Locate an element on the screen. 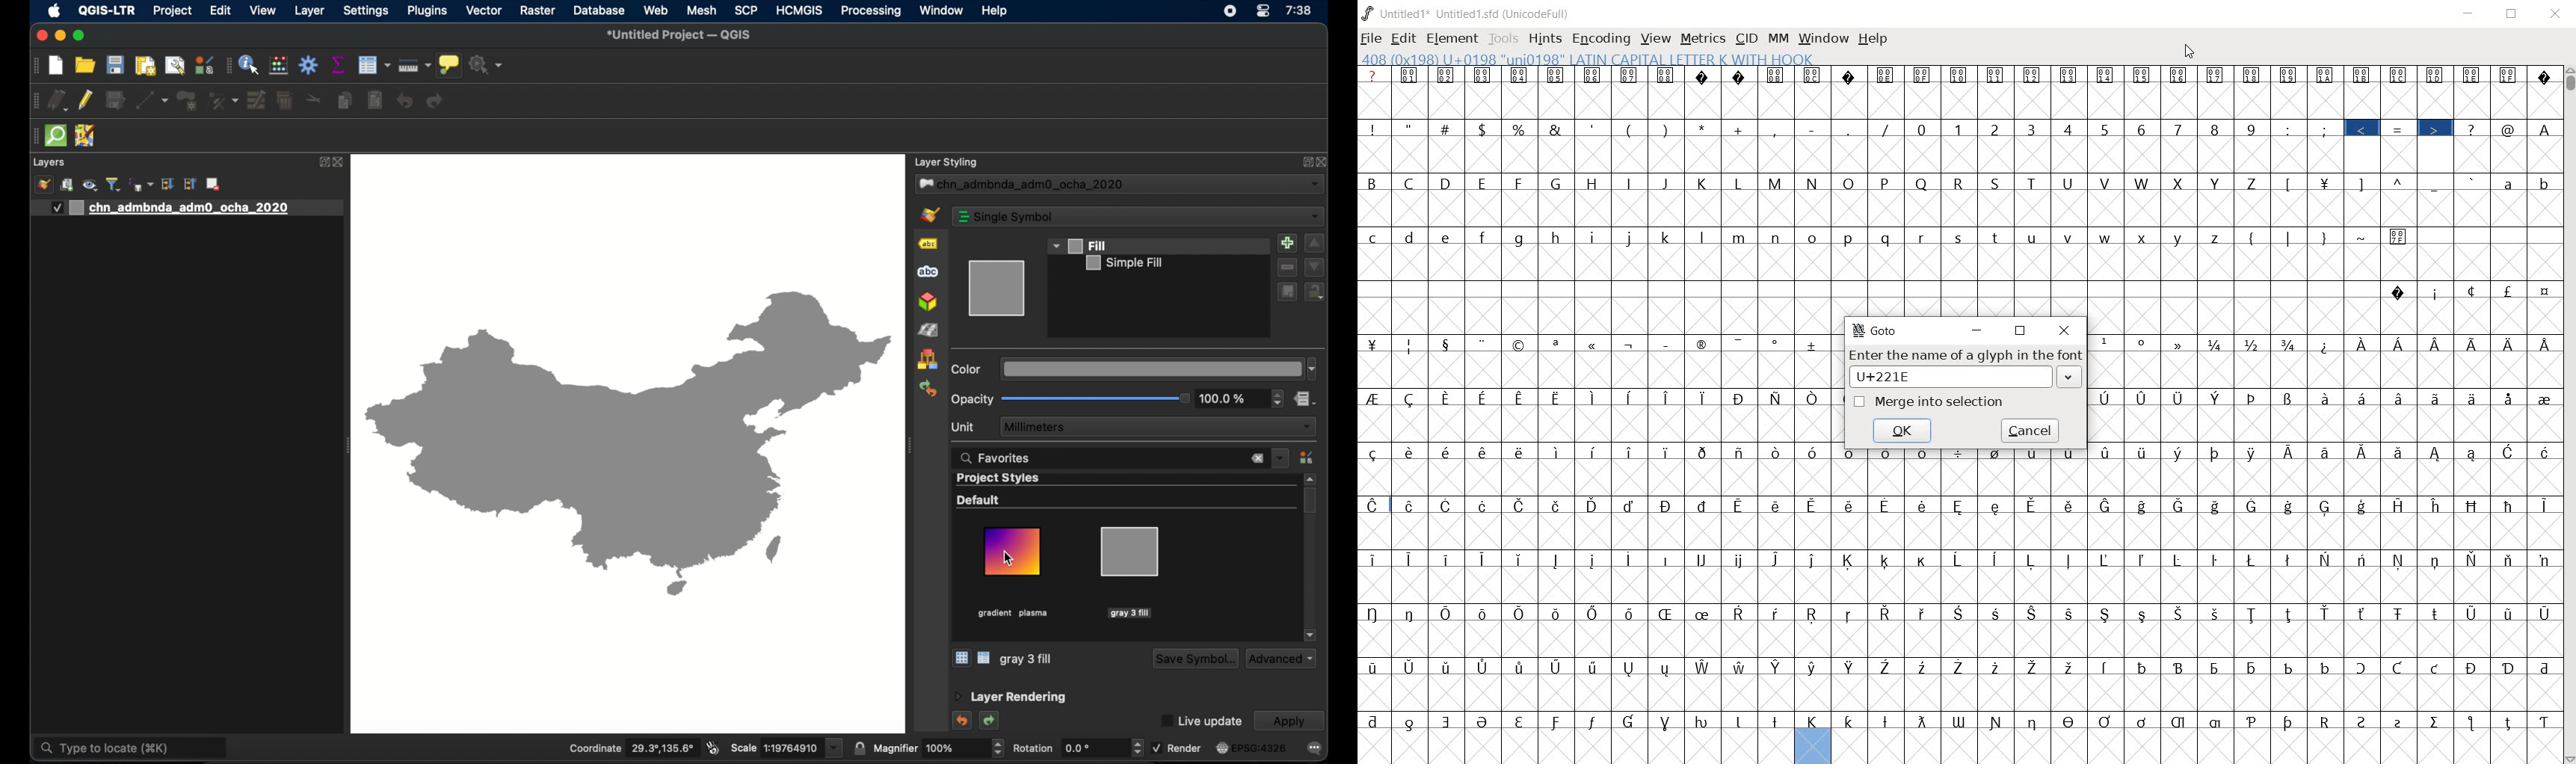 The height and width of the screenshot is (784, 2576). simple fill is located at coordinates (1125, 262).